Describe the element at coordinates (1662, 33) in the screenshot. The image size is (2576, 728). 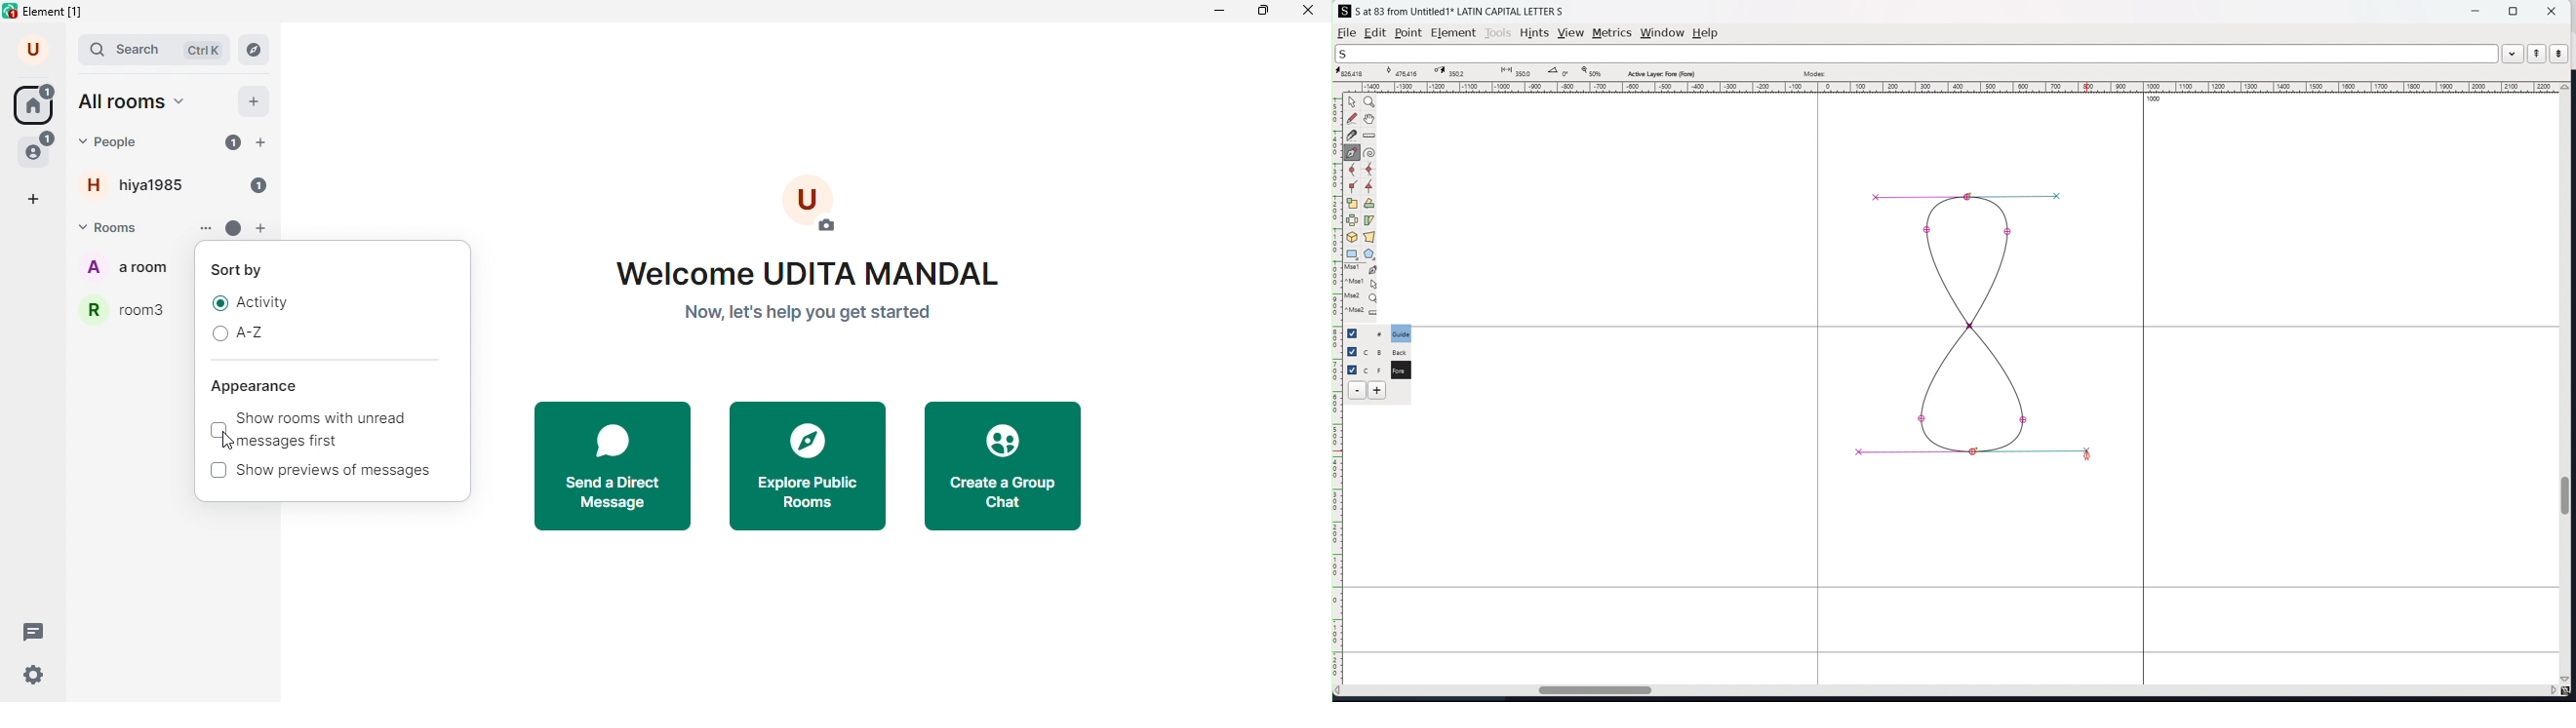
I see `window` at that location.